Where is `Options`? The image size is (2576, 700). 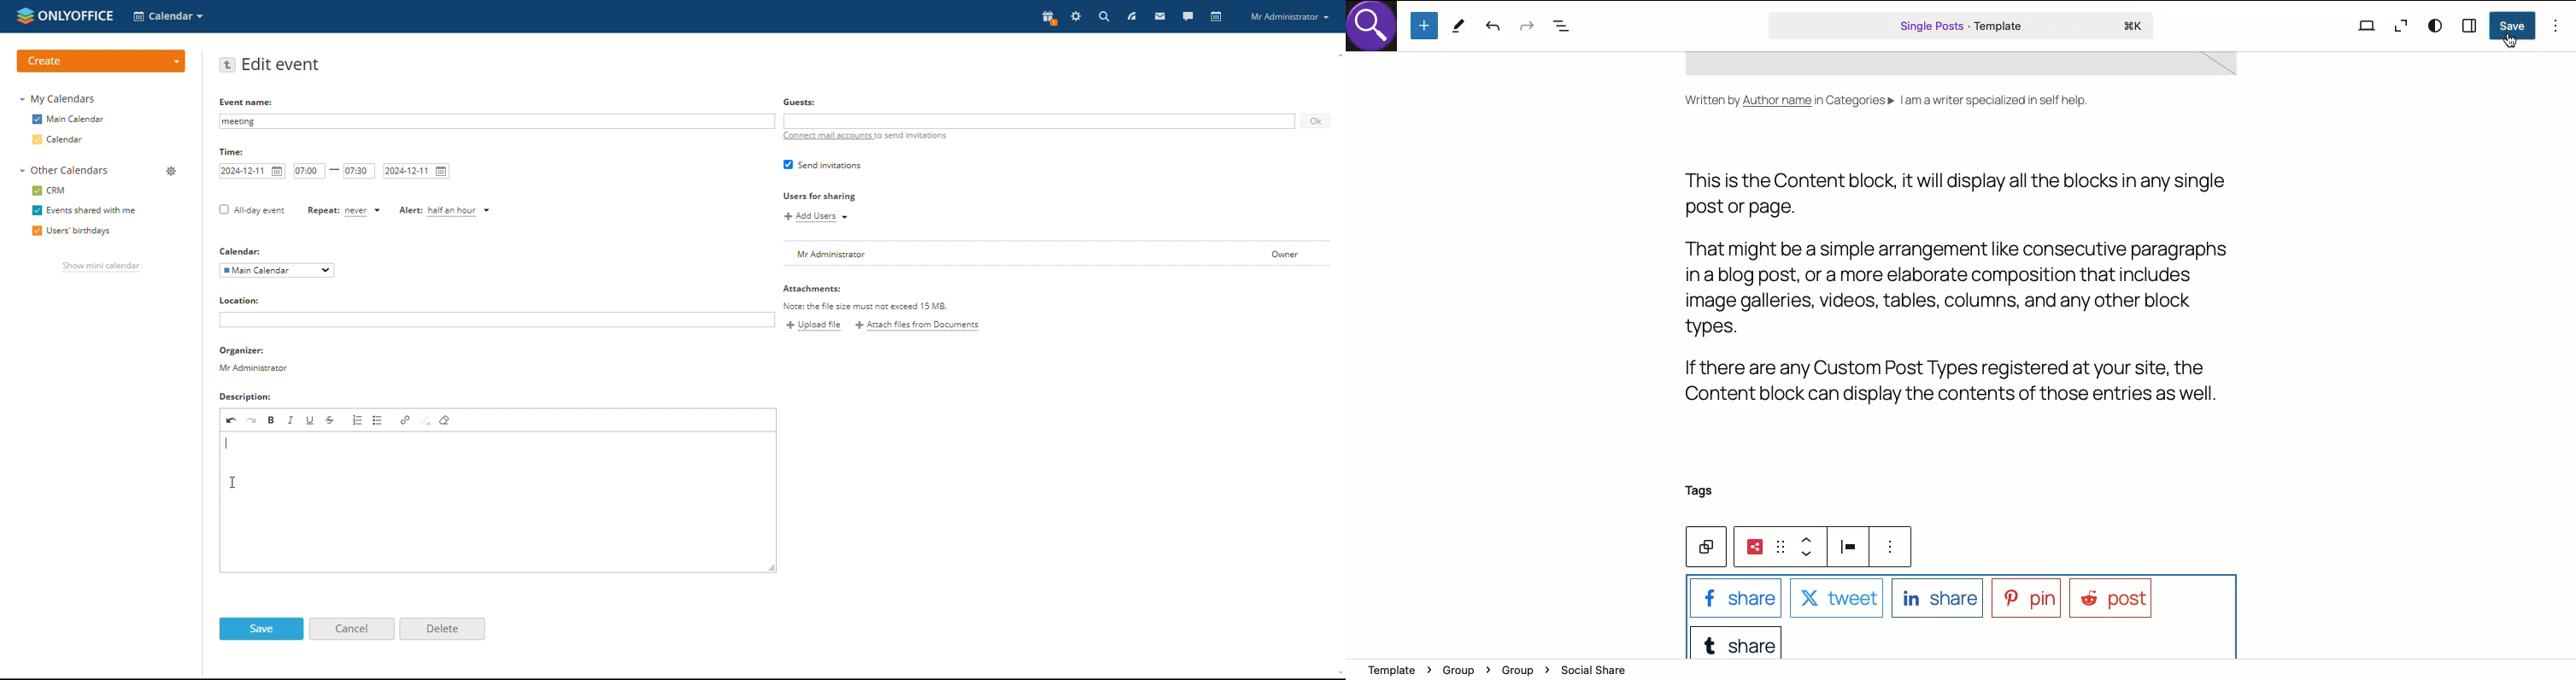
Options is located at coordinates (2556, 26).